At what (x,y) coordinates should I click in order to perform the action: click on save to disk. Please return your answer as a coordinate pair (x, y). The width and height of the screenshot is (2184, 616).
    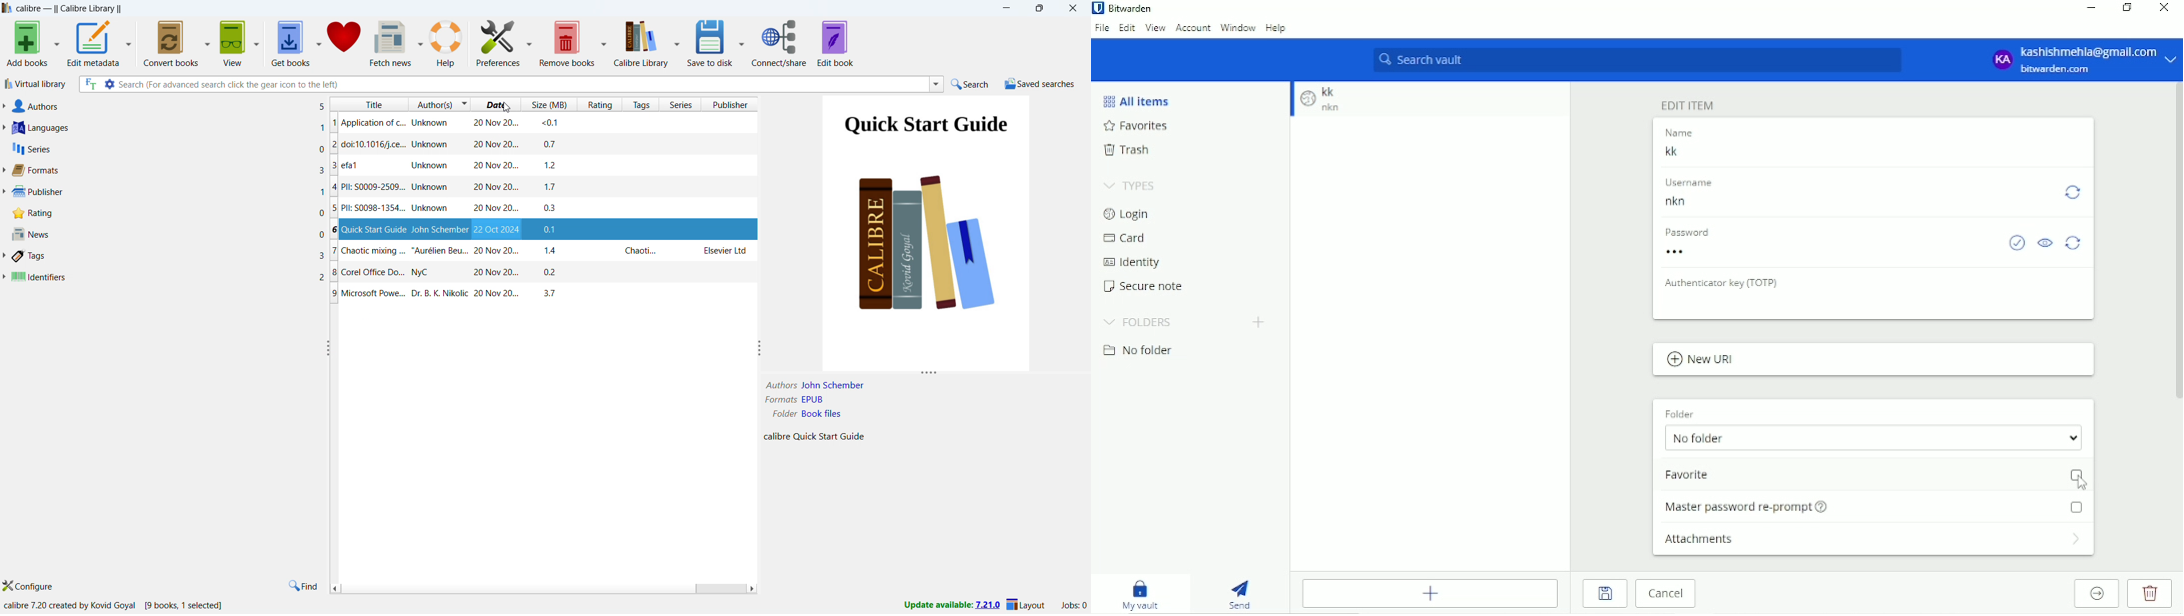
    Looking at the image, I should click on (712, 42).